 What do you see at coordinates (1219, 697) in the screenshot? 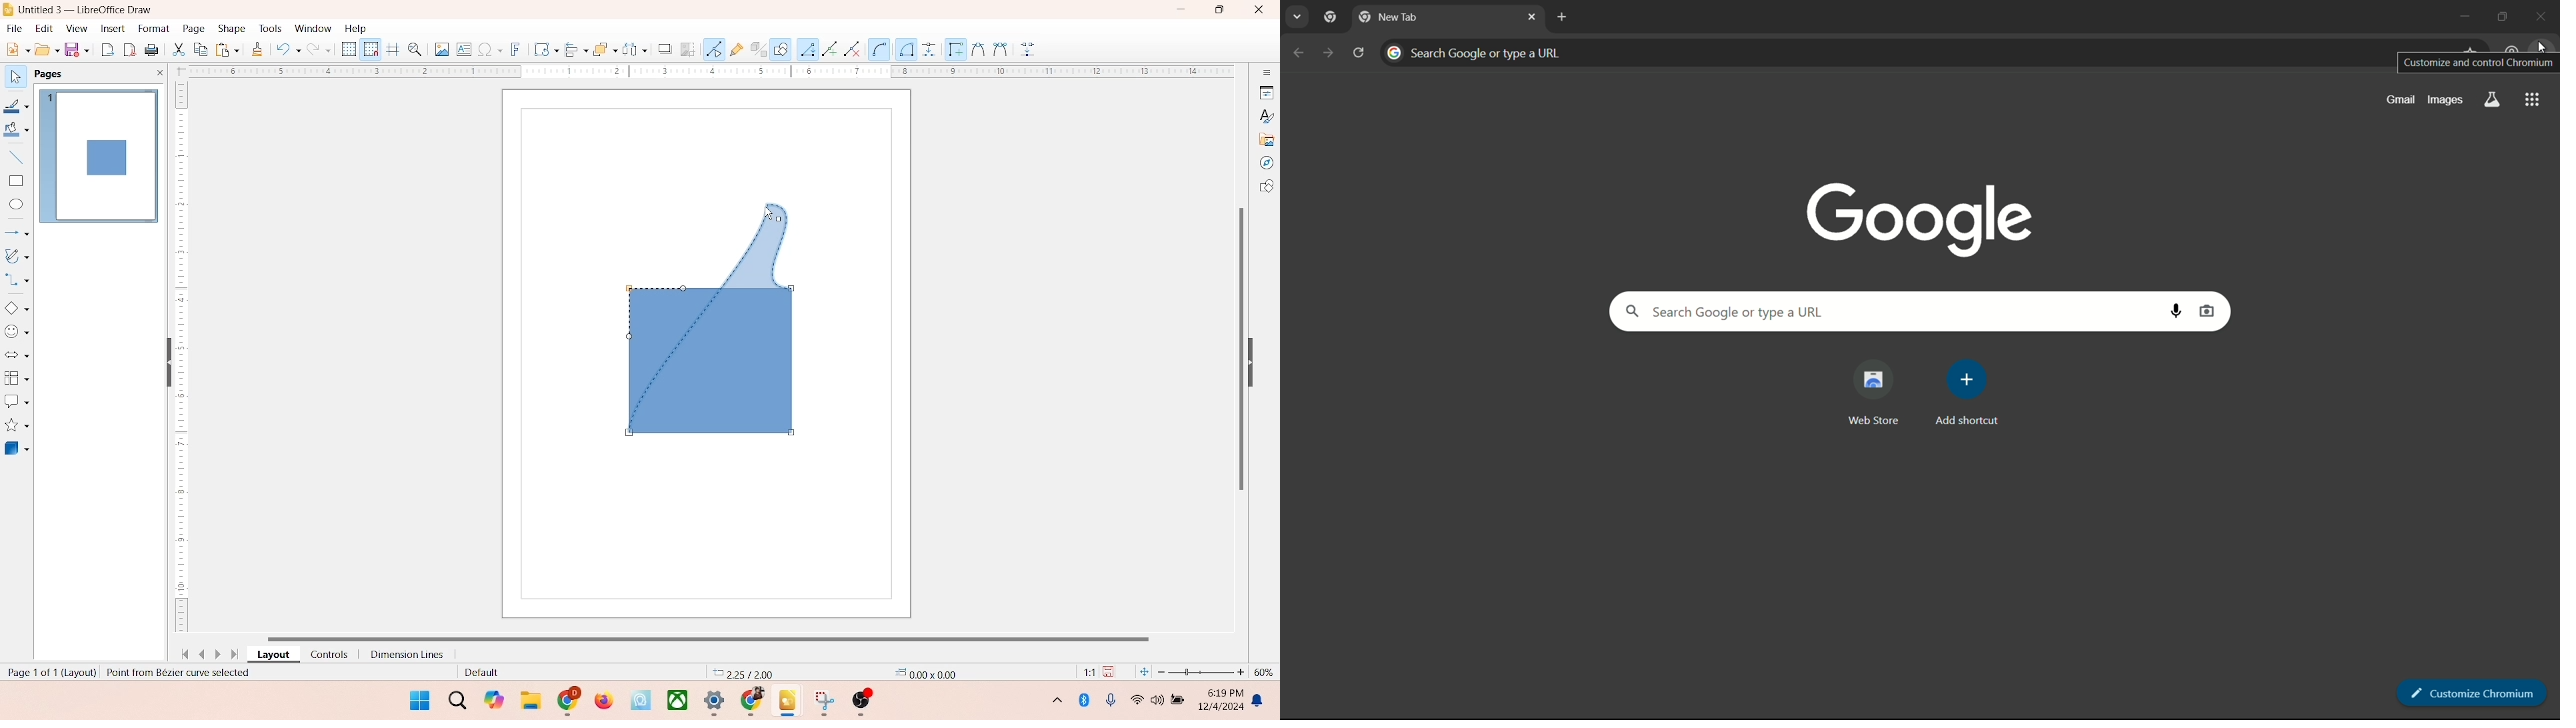
I see `time and date` at bounding box center [1219, 697].